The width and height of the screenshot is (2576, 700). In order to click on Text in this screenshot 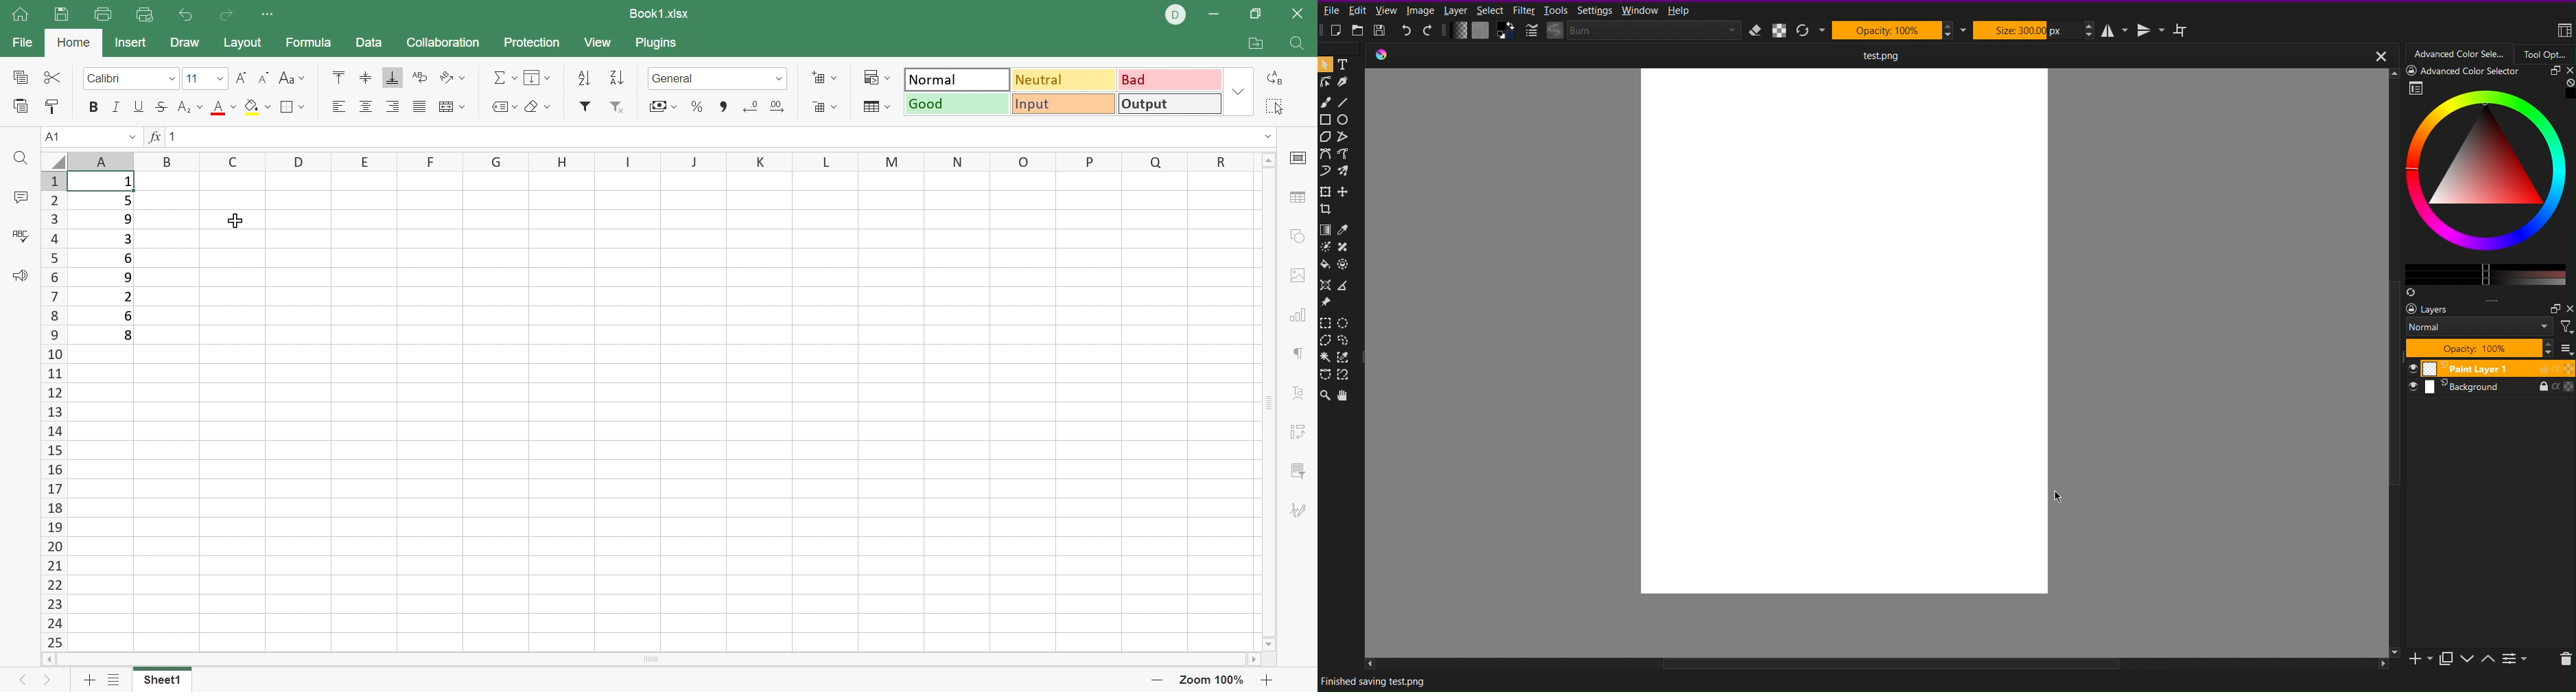, I will do `click(1345, 66)`.